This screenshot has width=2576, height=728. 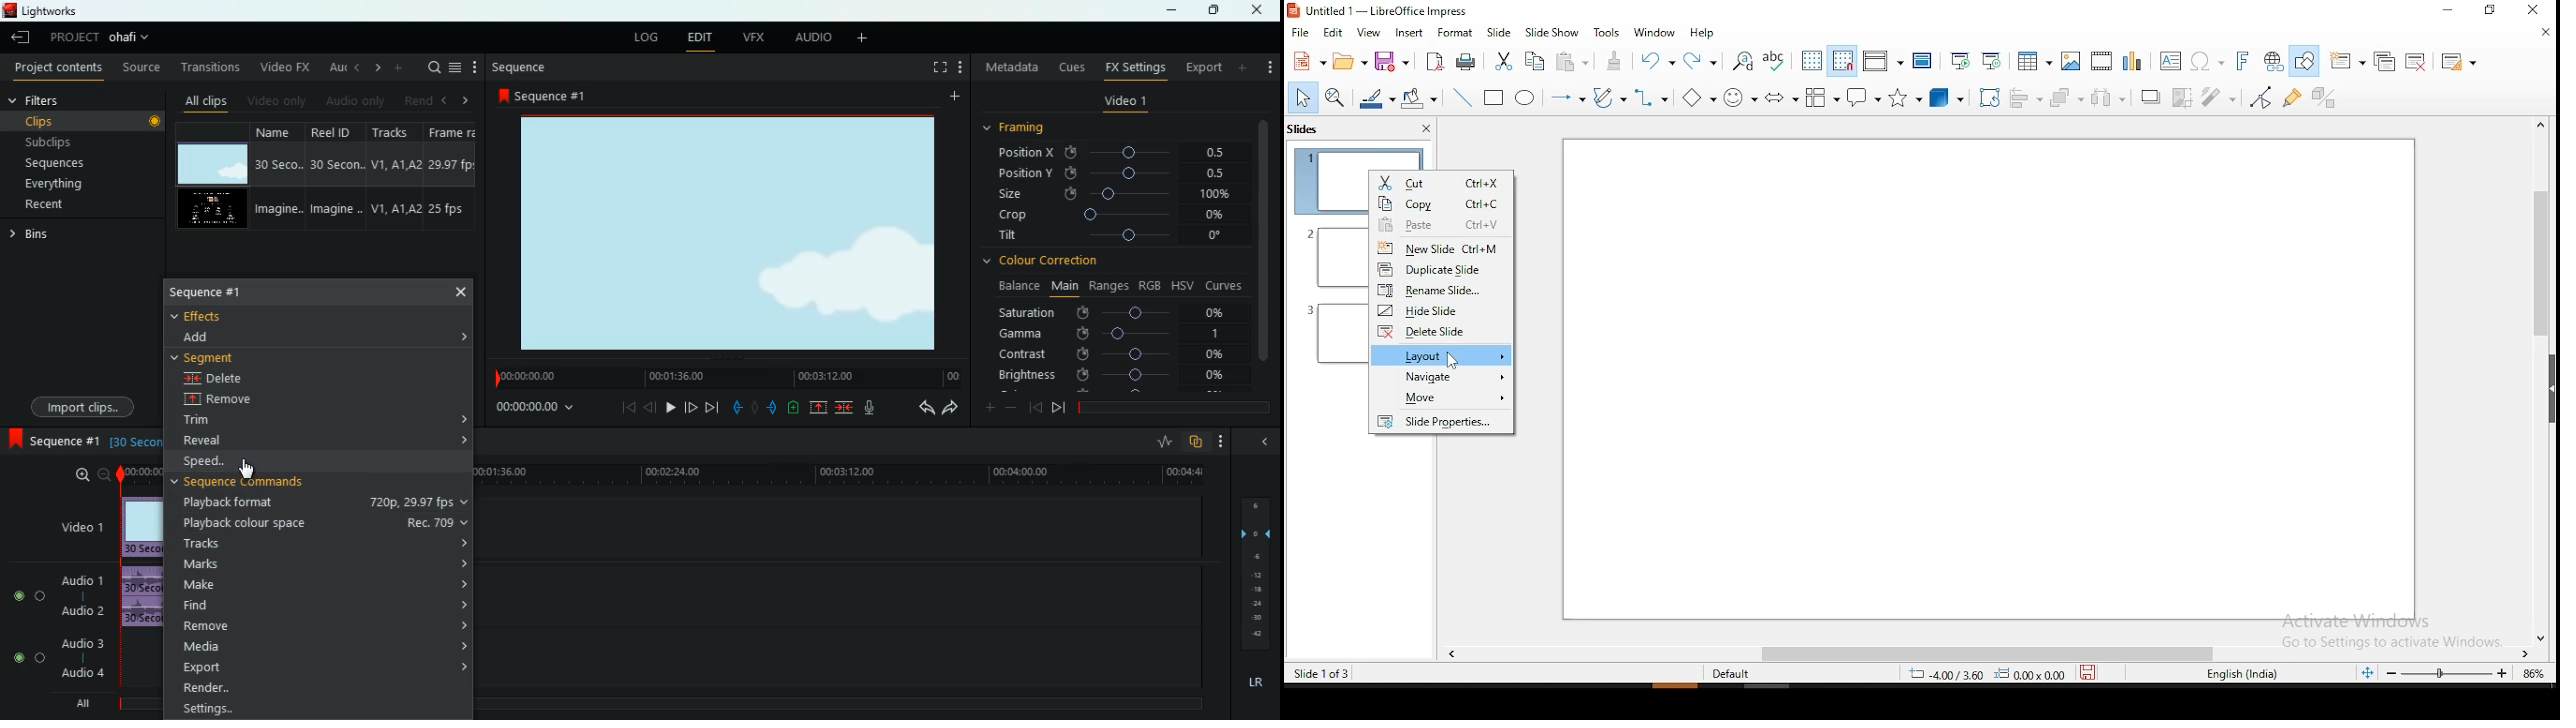 What do you see at coordinates (1264, 239) in the screenshot?
I see `vertical scroll bar` at bounding box center [1264, 239].